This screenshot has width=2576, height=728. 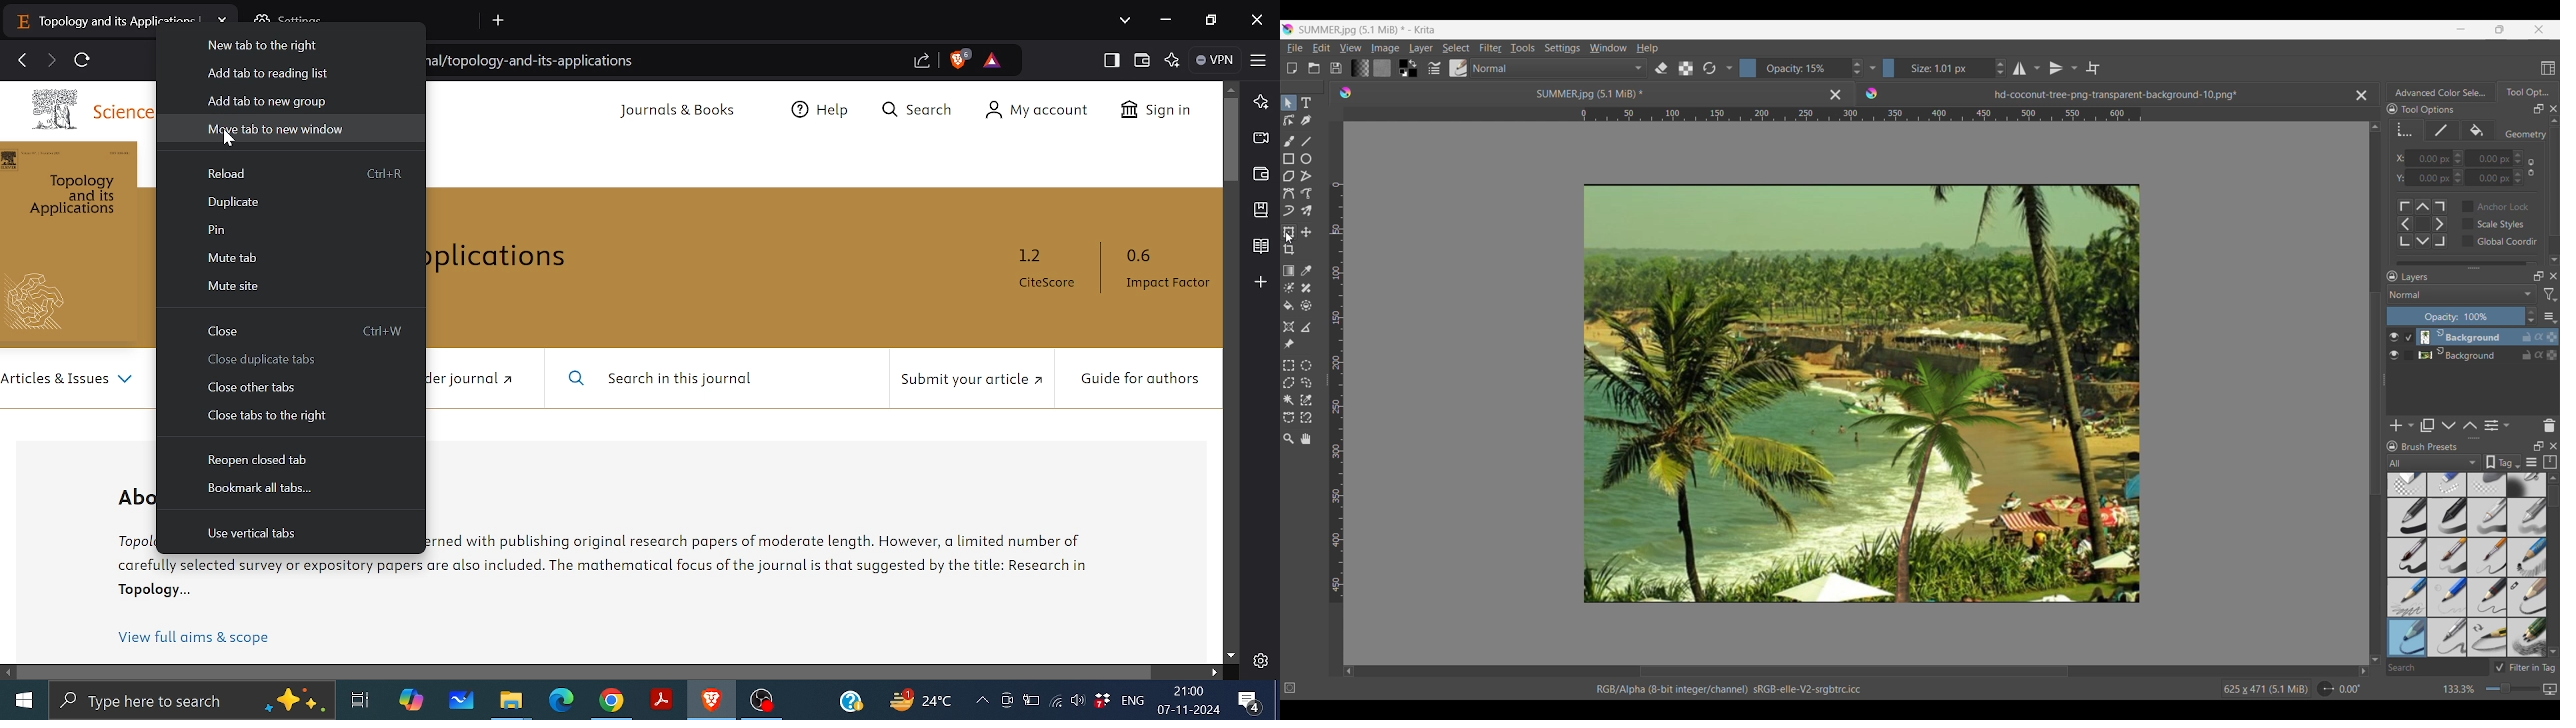 What do you see at coordinates (2551, 356) in the screenshot?
I see `Maximize` at bounding box center [2551, 356].